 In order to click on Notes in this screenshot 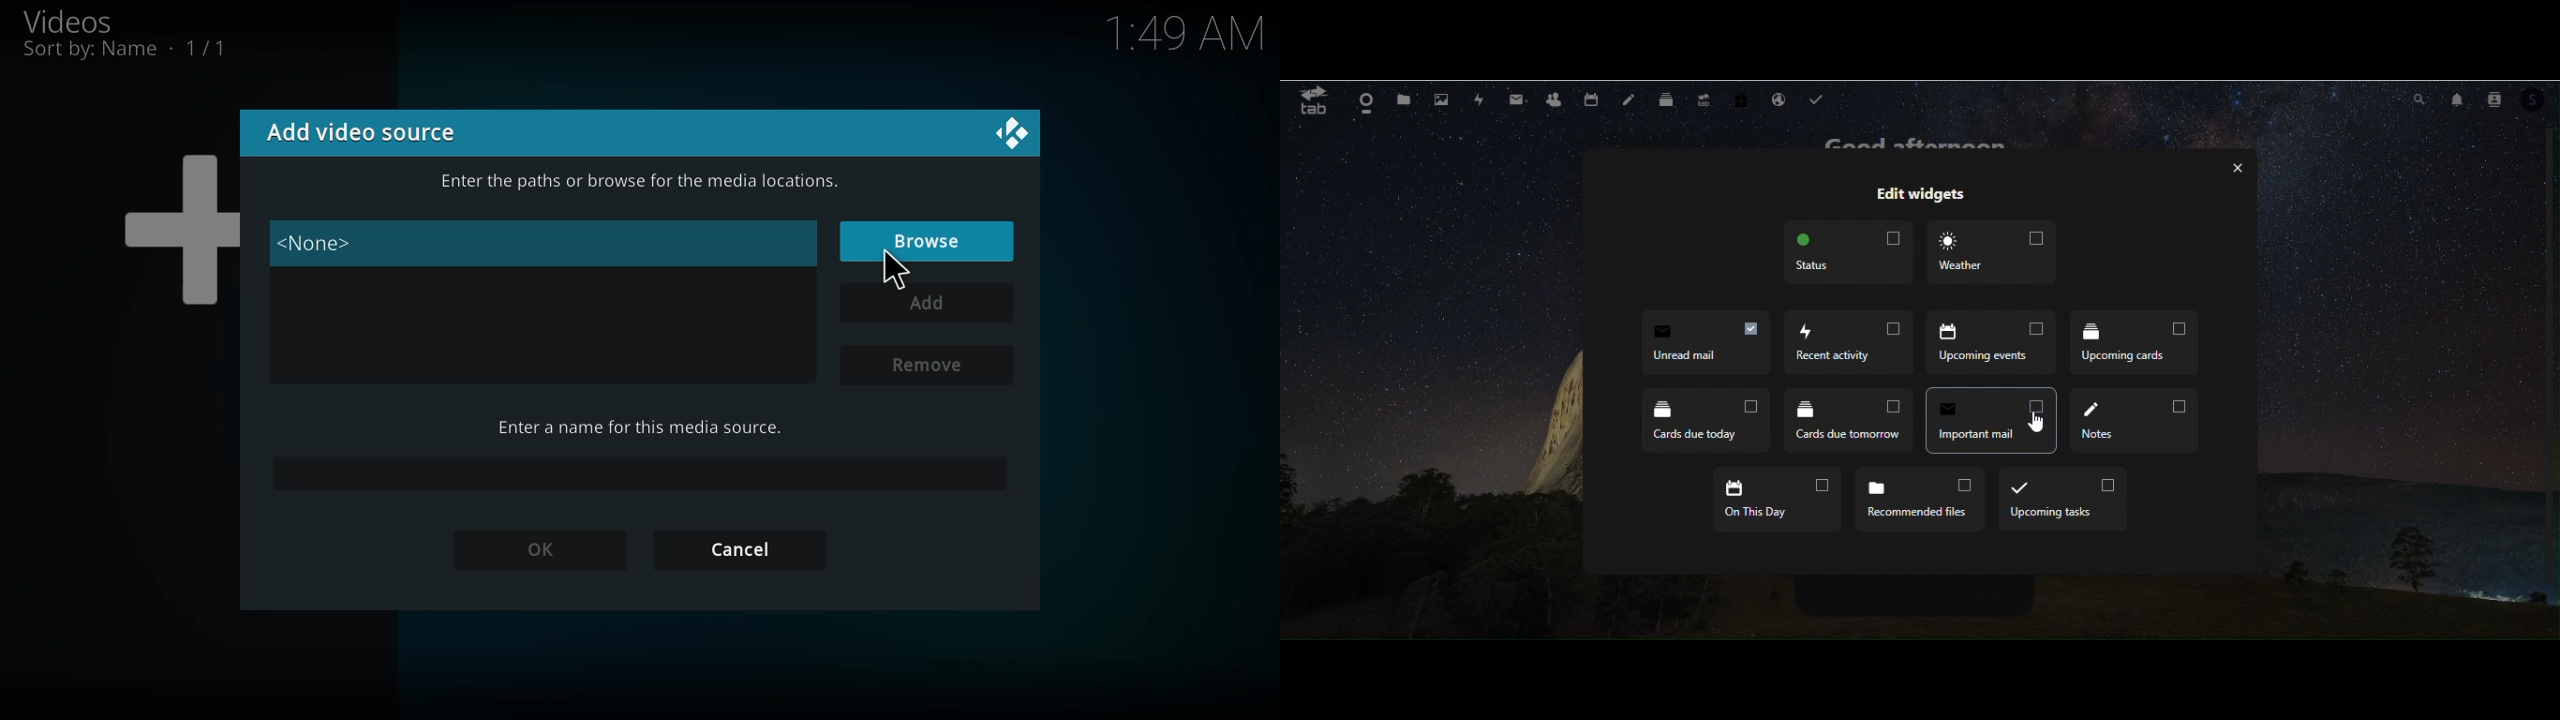, I will do `click(2137, 419)`.